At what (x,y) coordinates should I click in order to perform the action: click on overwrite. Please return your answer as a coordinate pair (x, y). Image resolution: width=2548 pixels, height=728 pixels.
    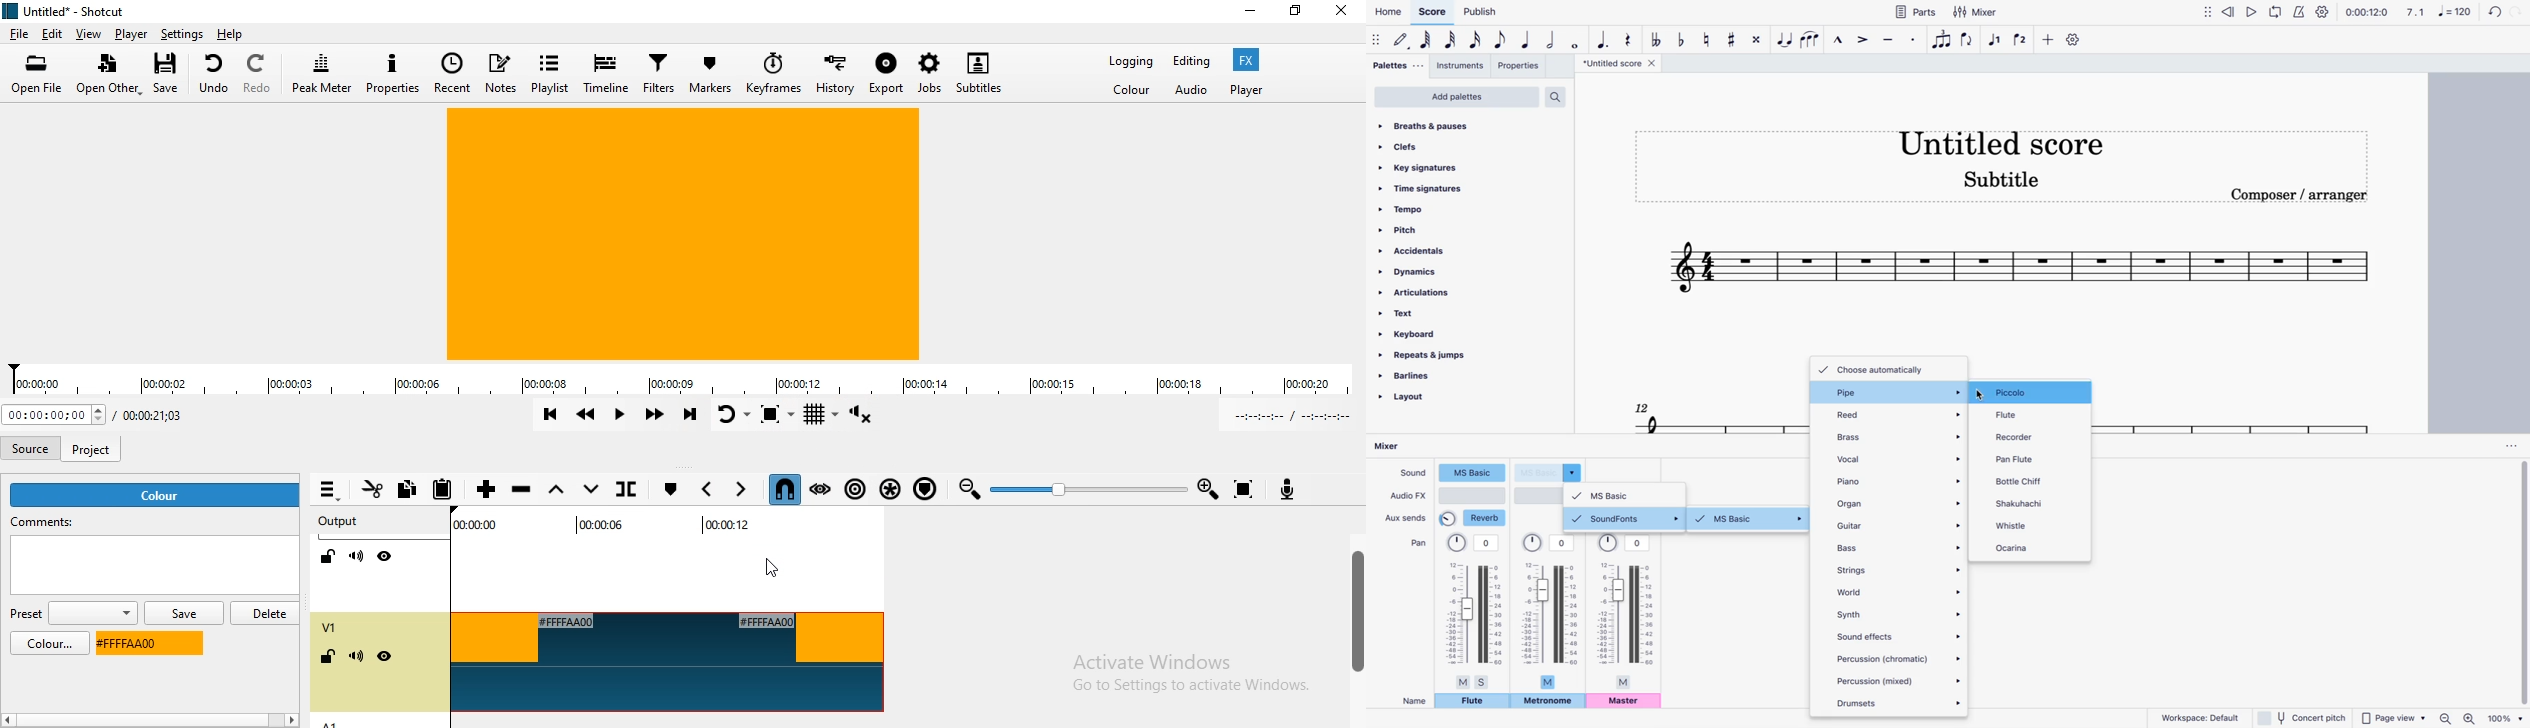
    Looking at the image, I should click on (591, 493).